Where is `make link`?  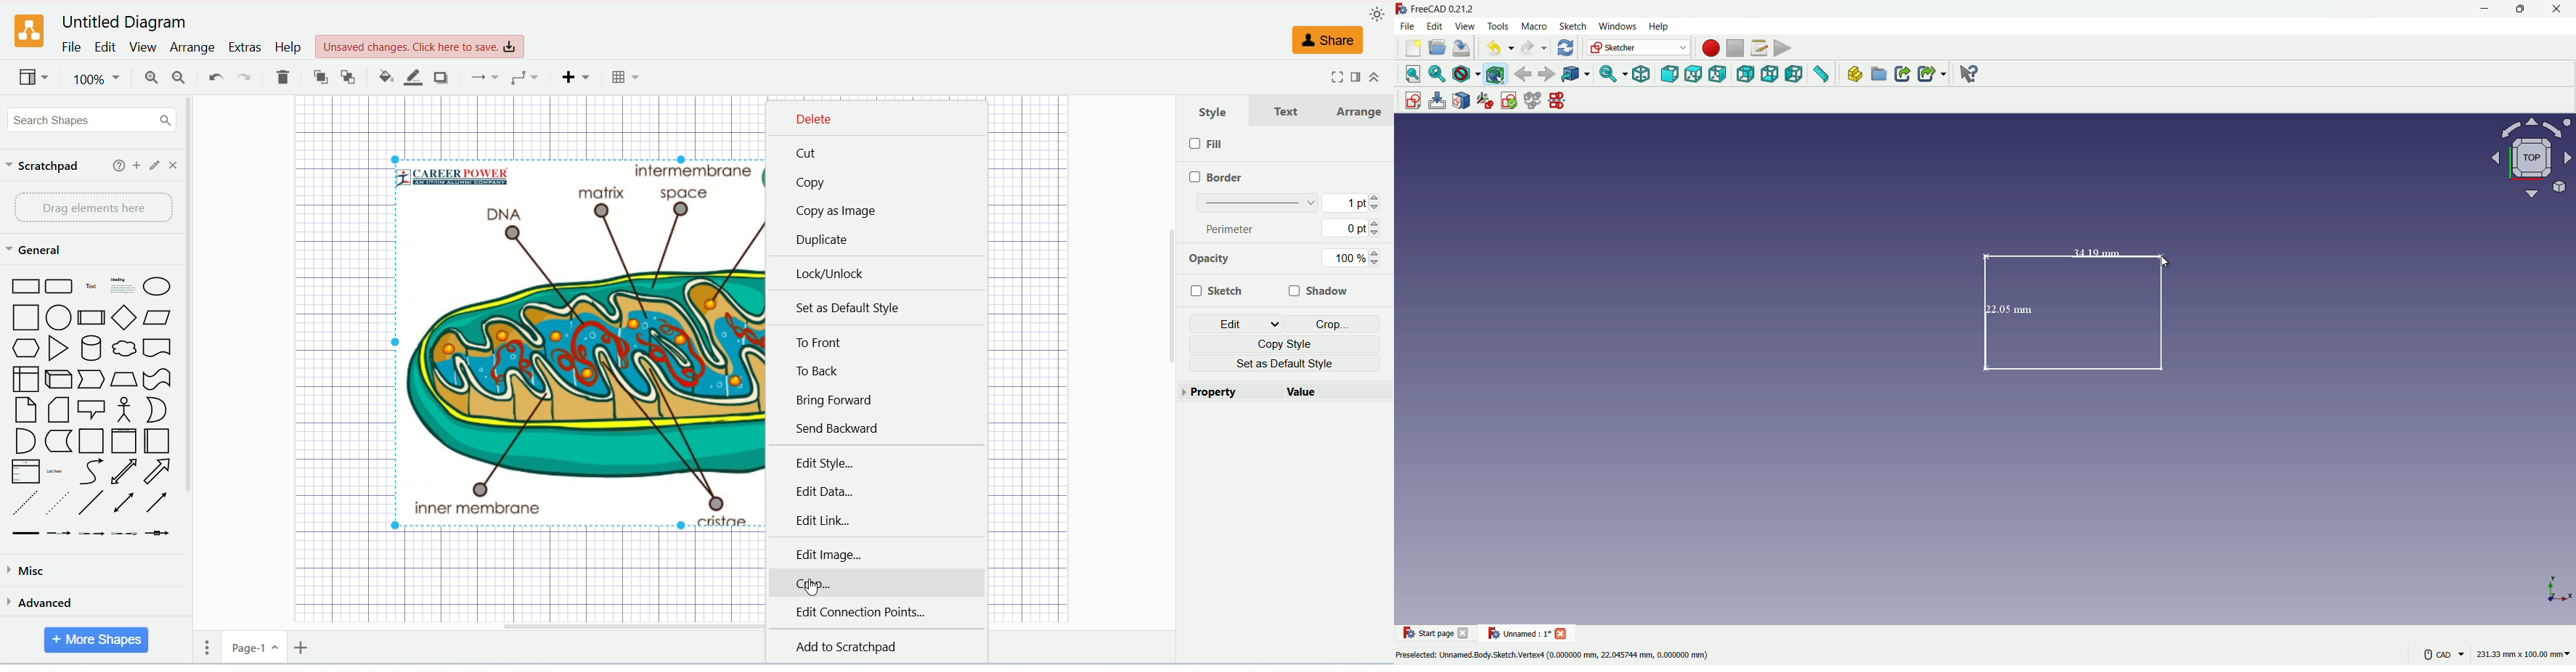 make link is located at coordinates (1903, 75).